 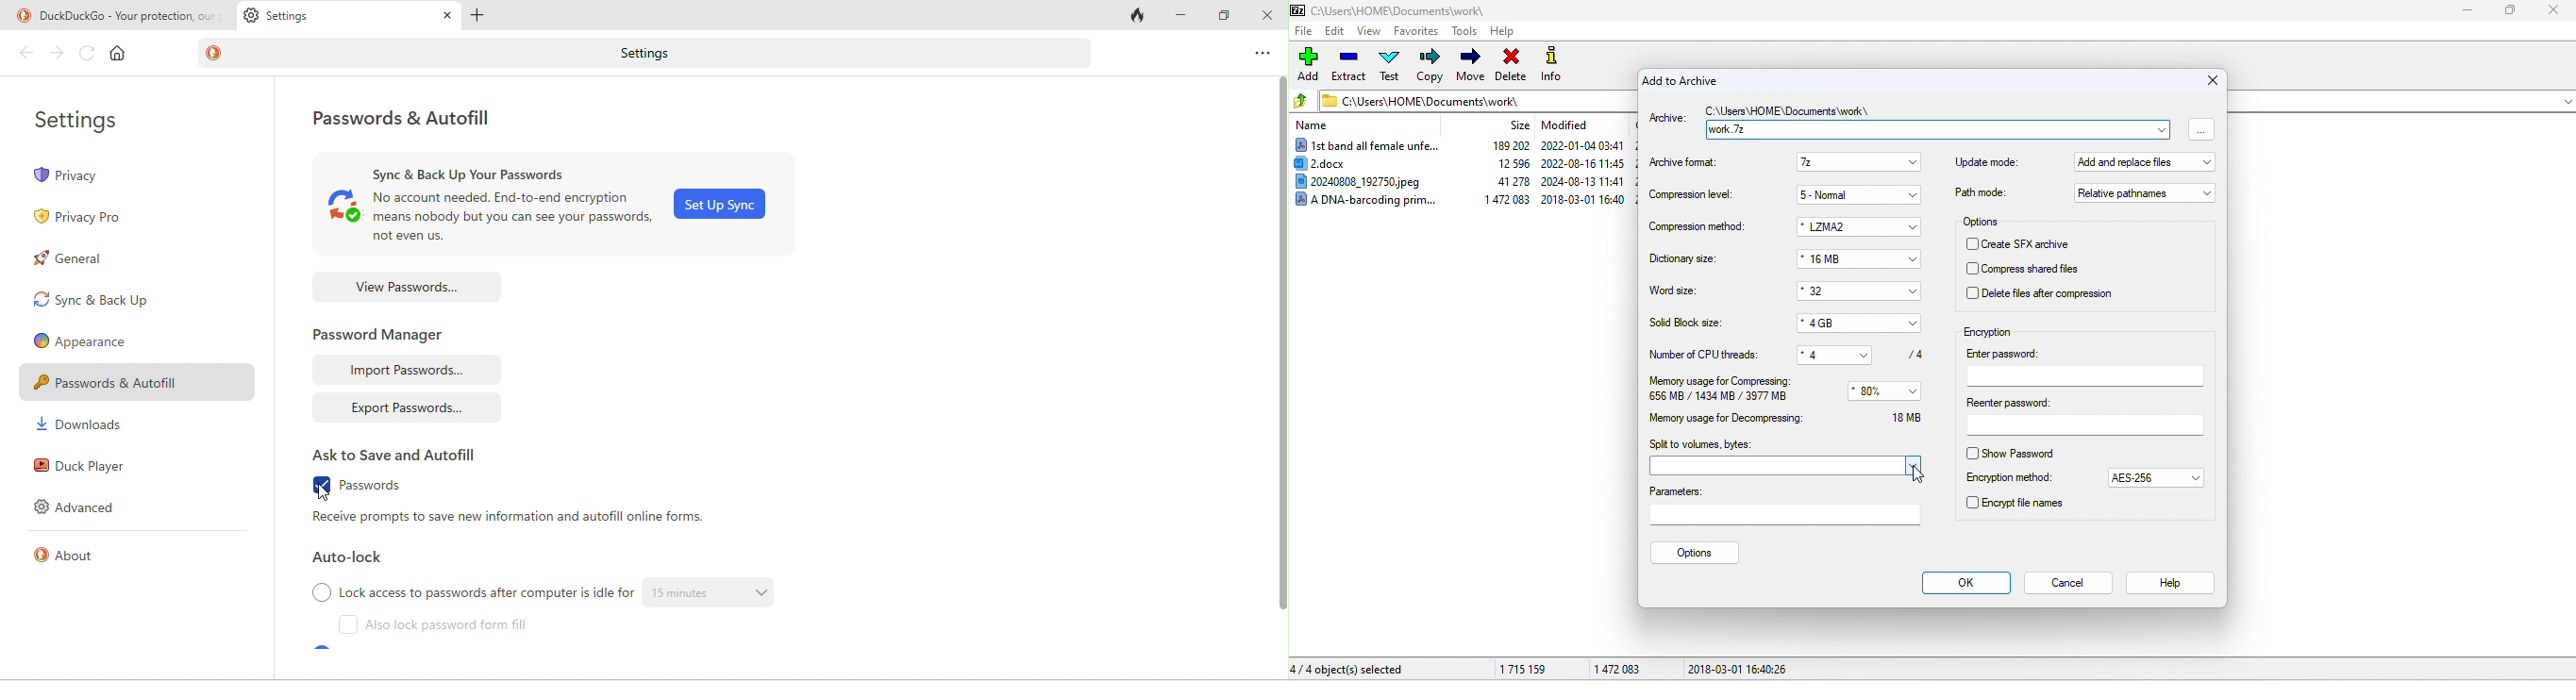 I want to click on 15 min, so click(x=716, y=592).